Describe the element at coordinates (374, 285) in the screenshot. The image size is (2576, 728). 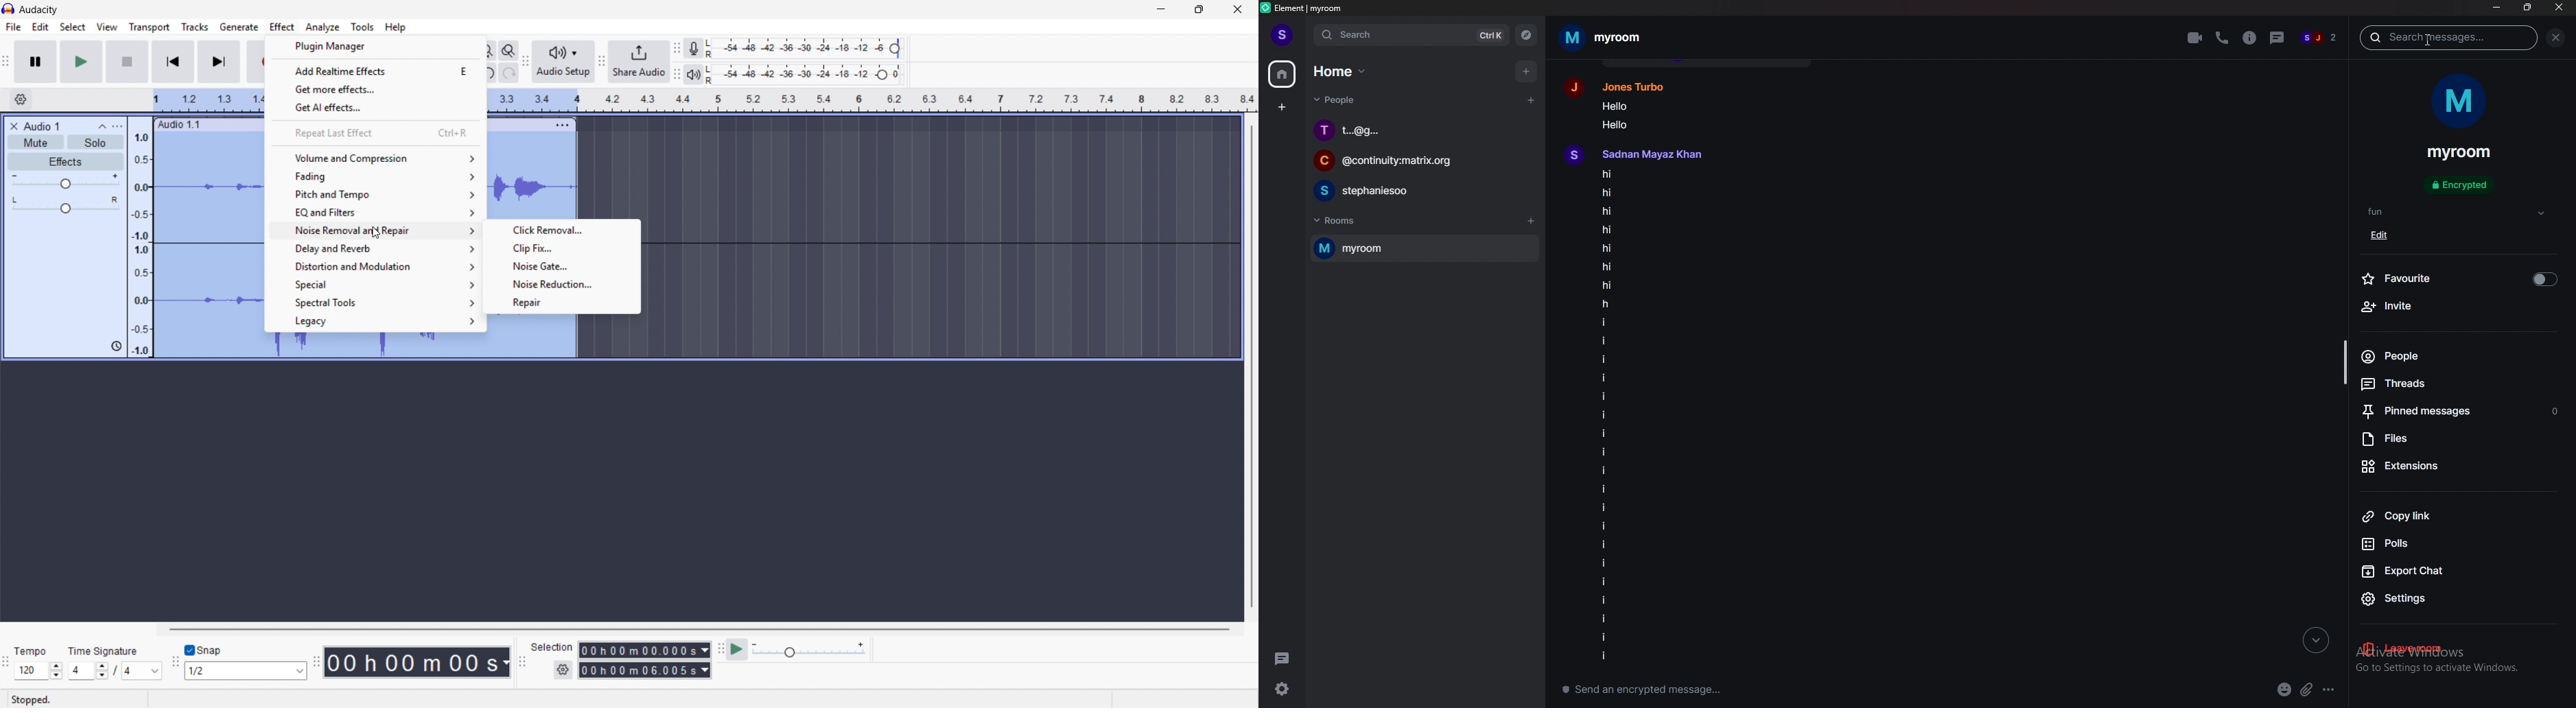
I see `Special ` at that location.